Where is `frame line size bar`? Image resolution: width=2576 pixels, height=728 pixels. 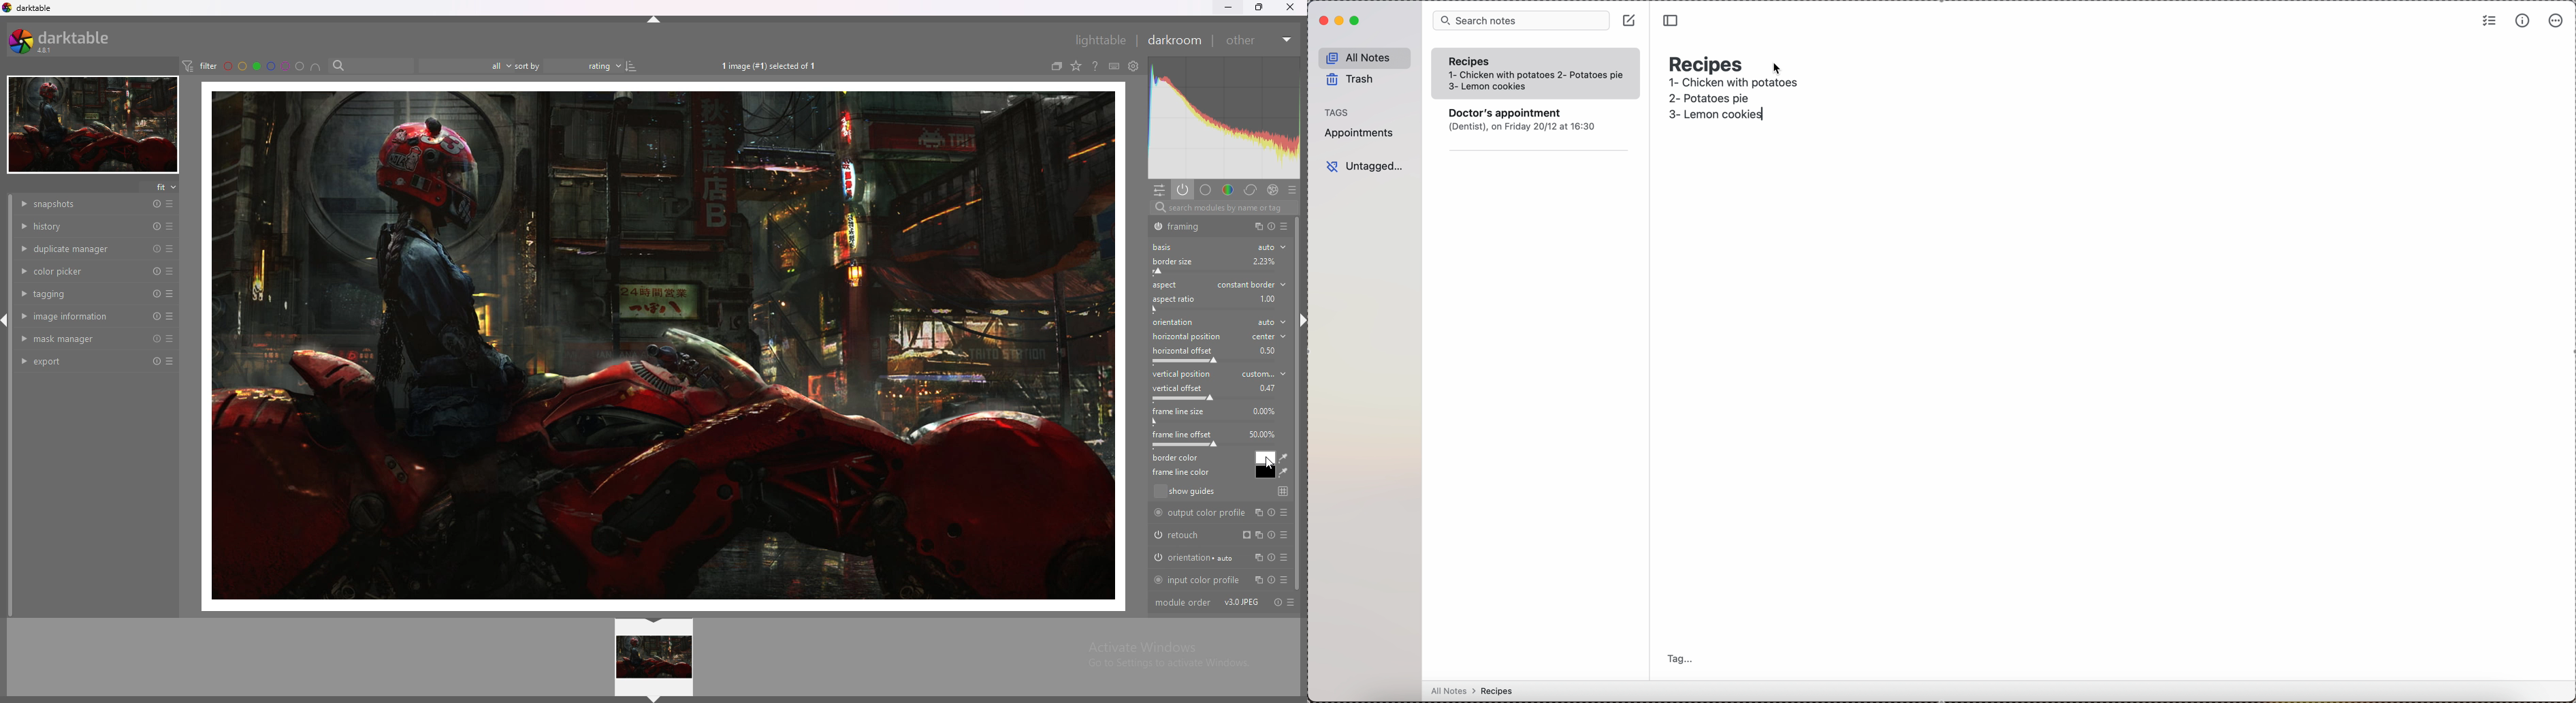 frame line size bar is located at coordinates (1213, 422).